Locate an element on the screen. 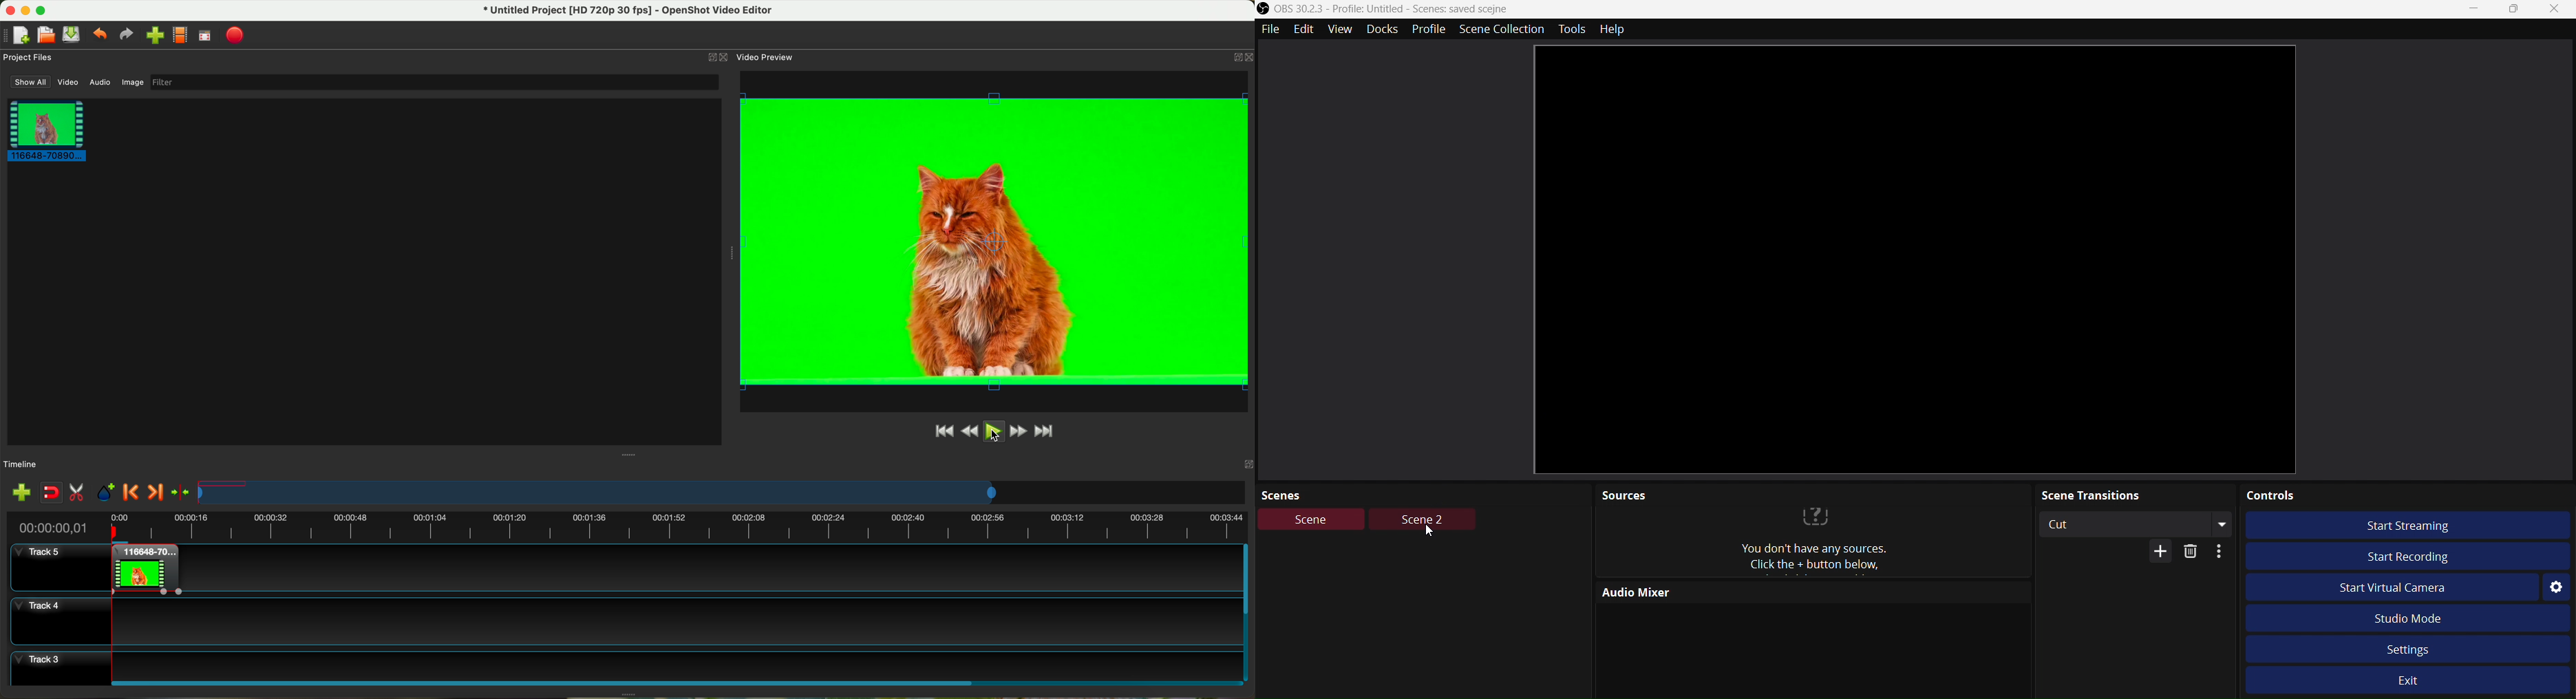  previous marker is located at coordinates (132, 492).